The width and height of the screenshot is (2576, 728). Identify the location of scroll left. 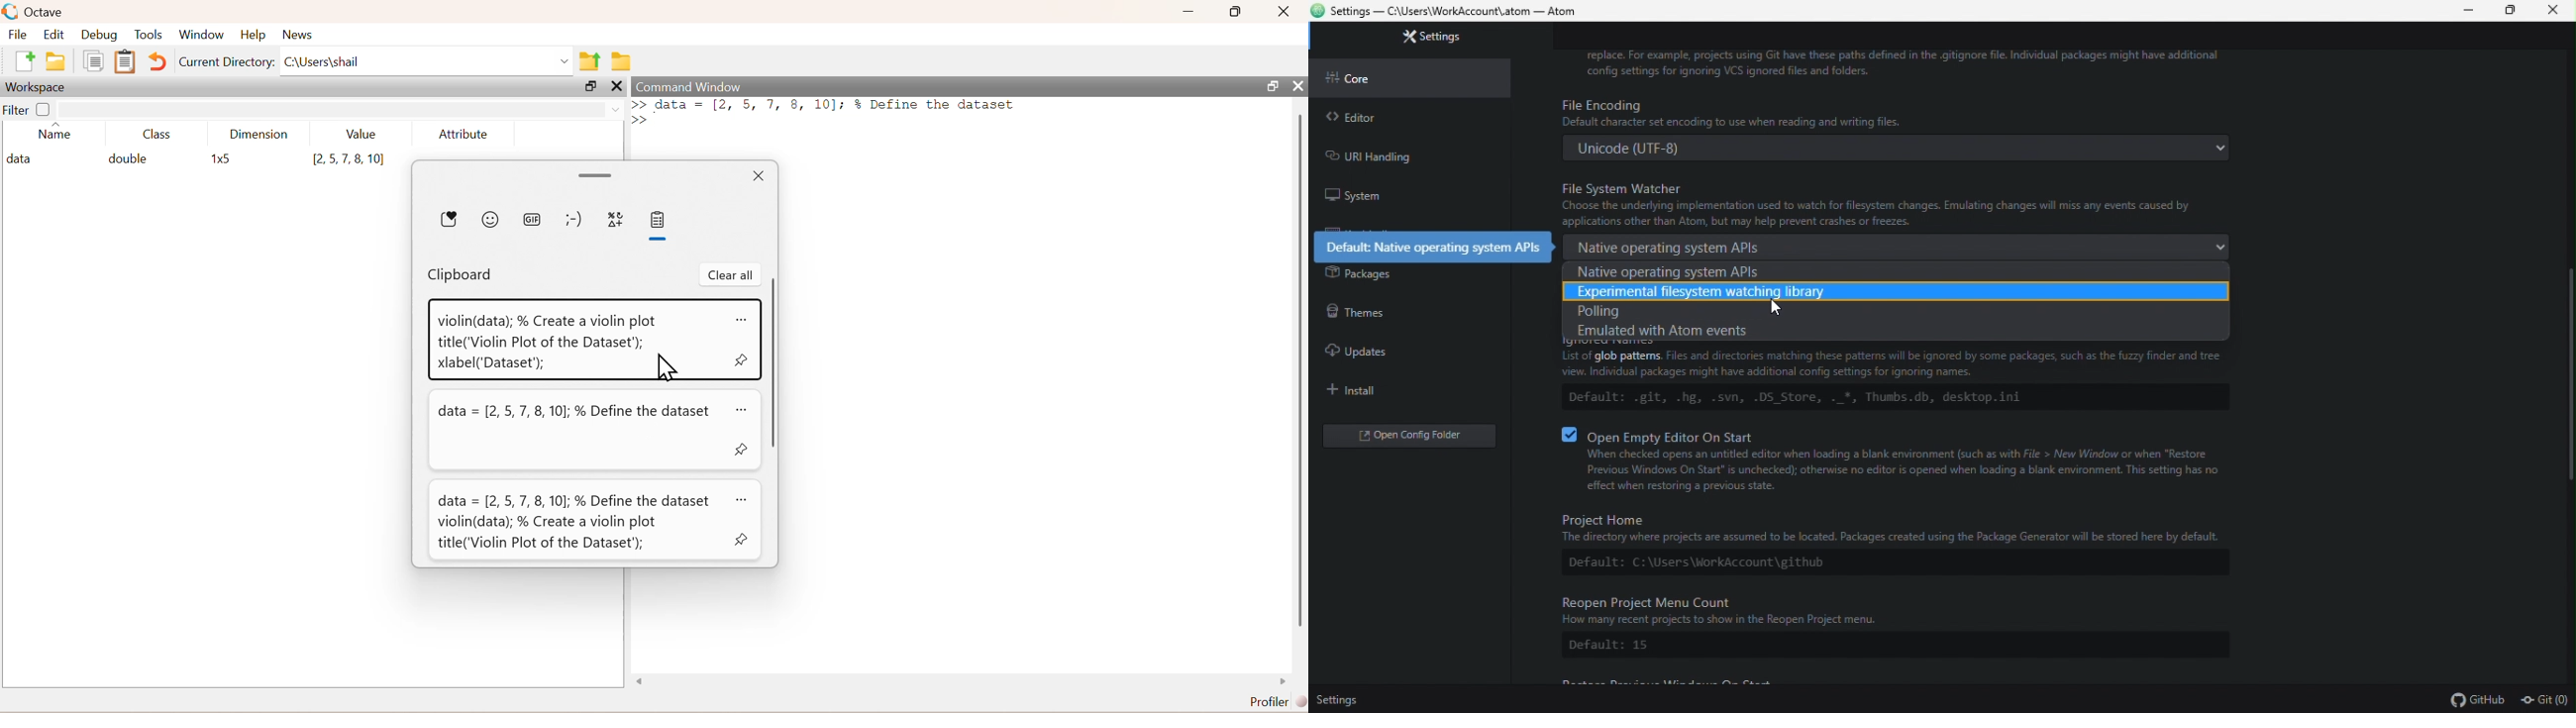
(641, 682).